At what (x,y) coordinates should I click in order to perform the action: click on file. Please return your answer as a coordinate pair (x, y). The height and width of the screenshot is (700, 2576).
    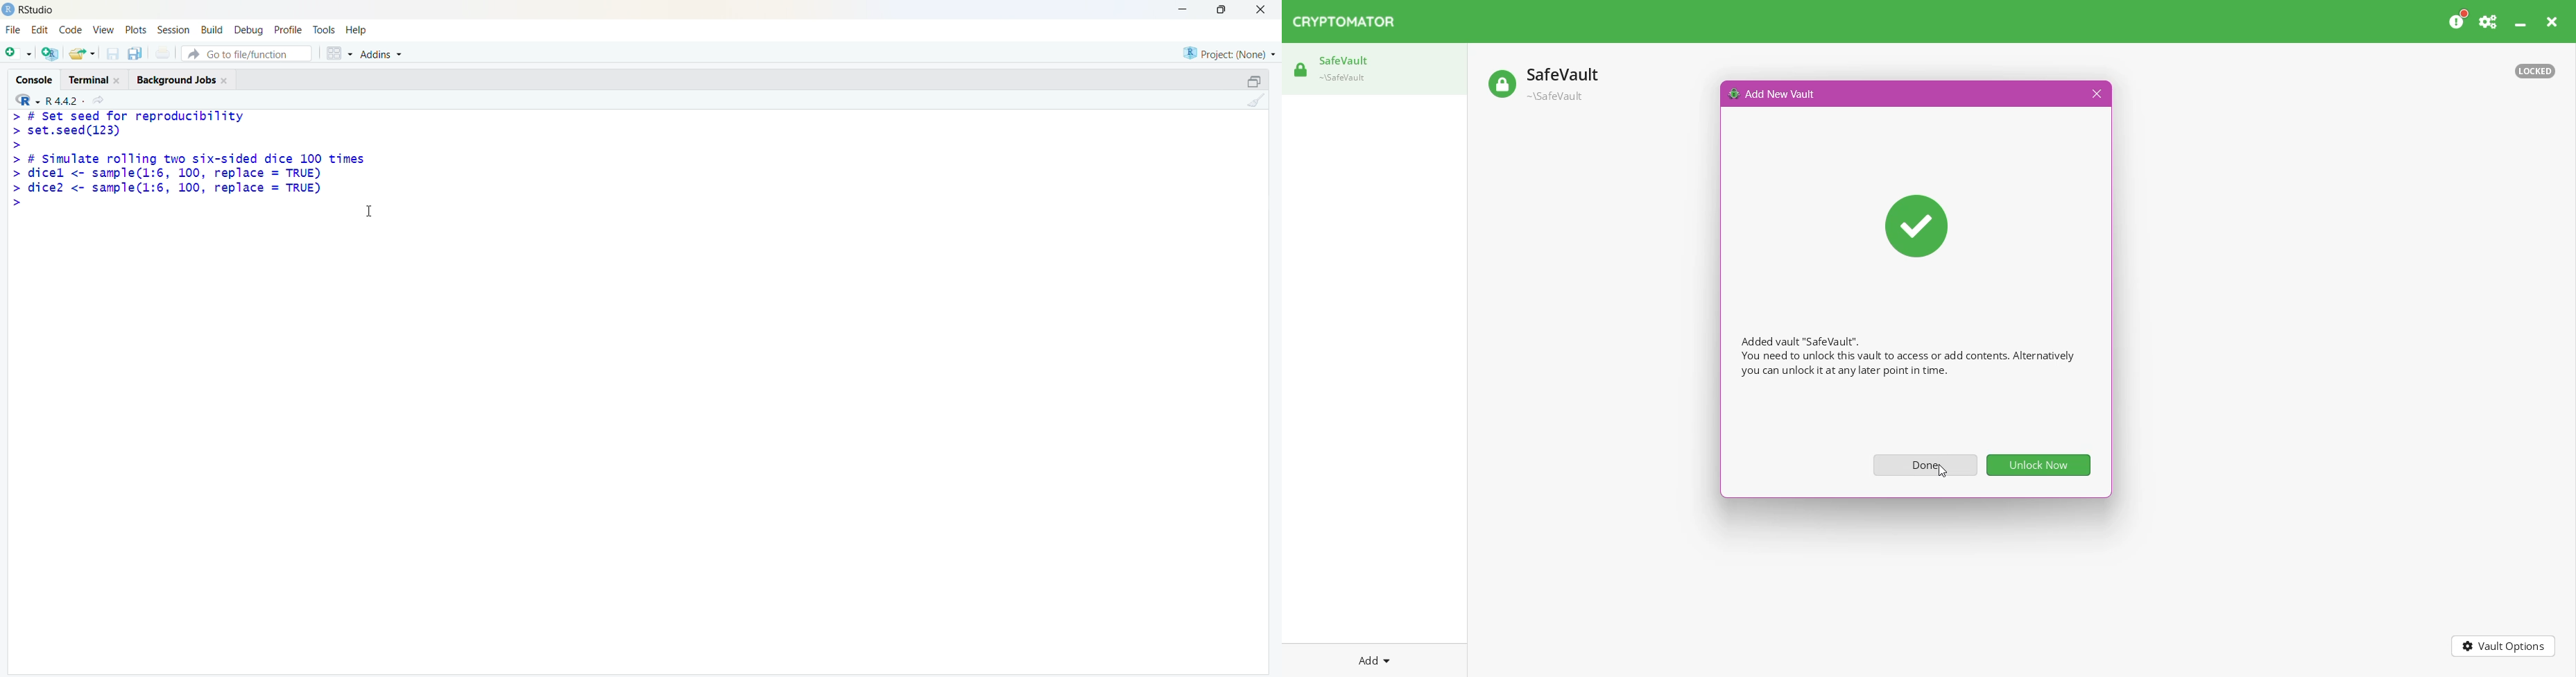
    Looking at the image, I should click on (13, 30).